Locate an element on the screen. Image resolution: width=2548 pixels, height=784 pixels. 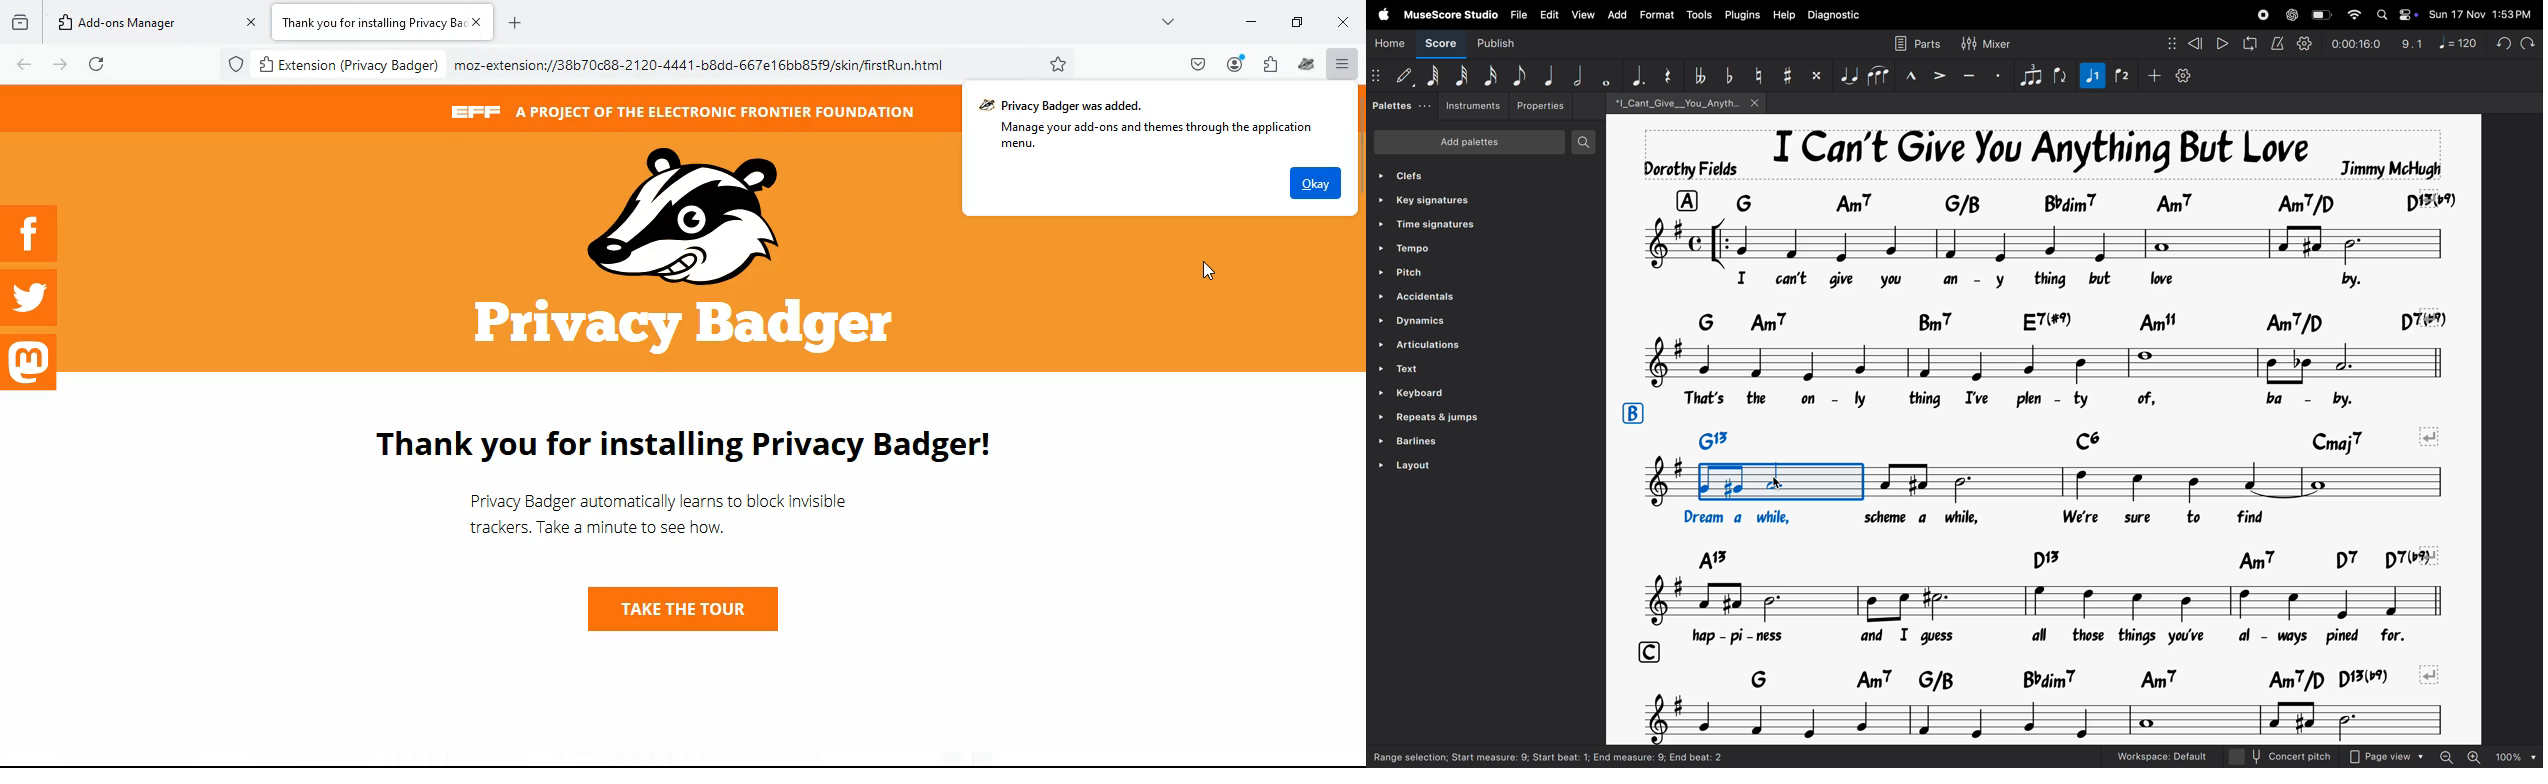
song is located at coordinates (1683, 102).